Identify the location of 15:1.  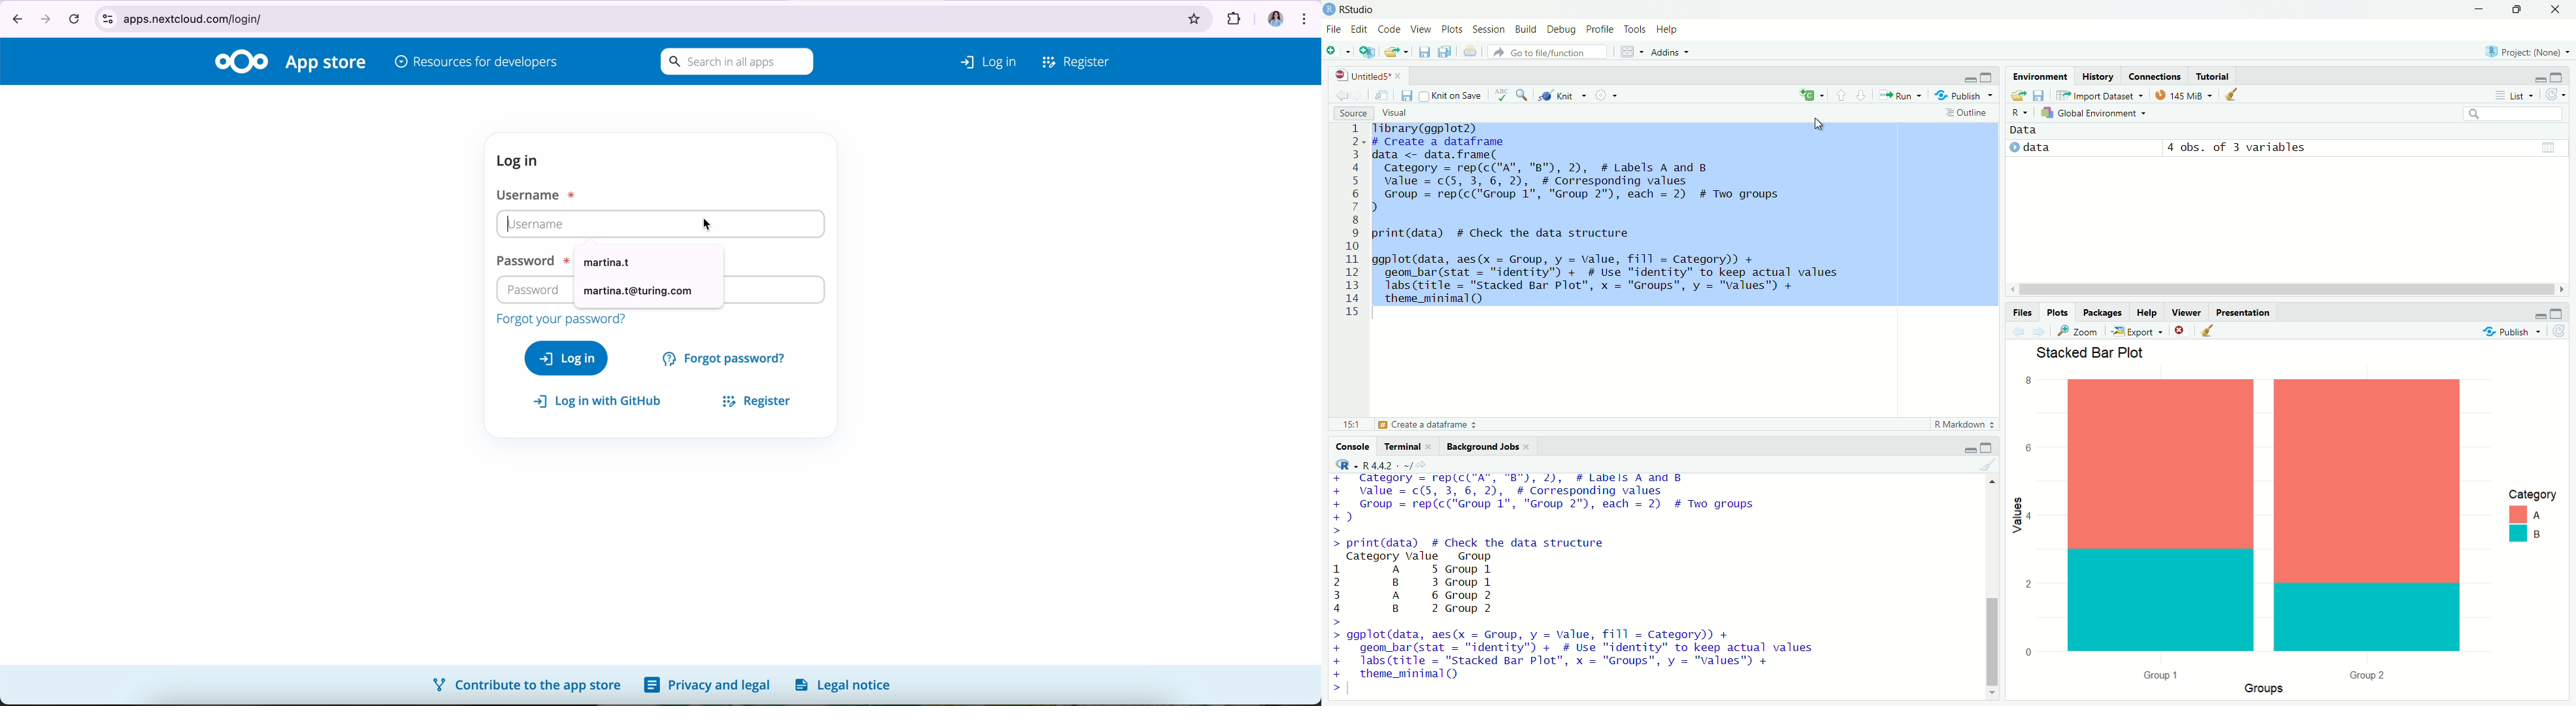
(1351, 424).